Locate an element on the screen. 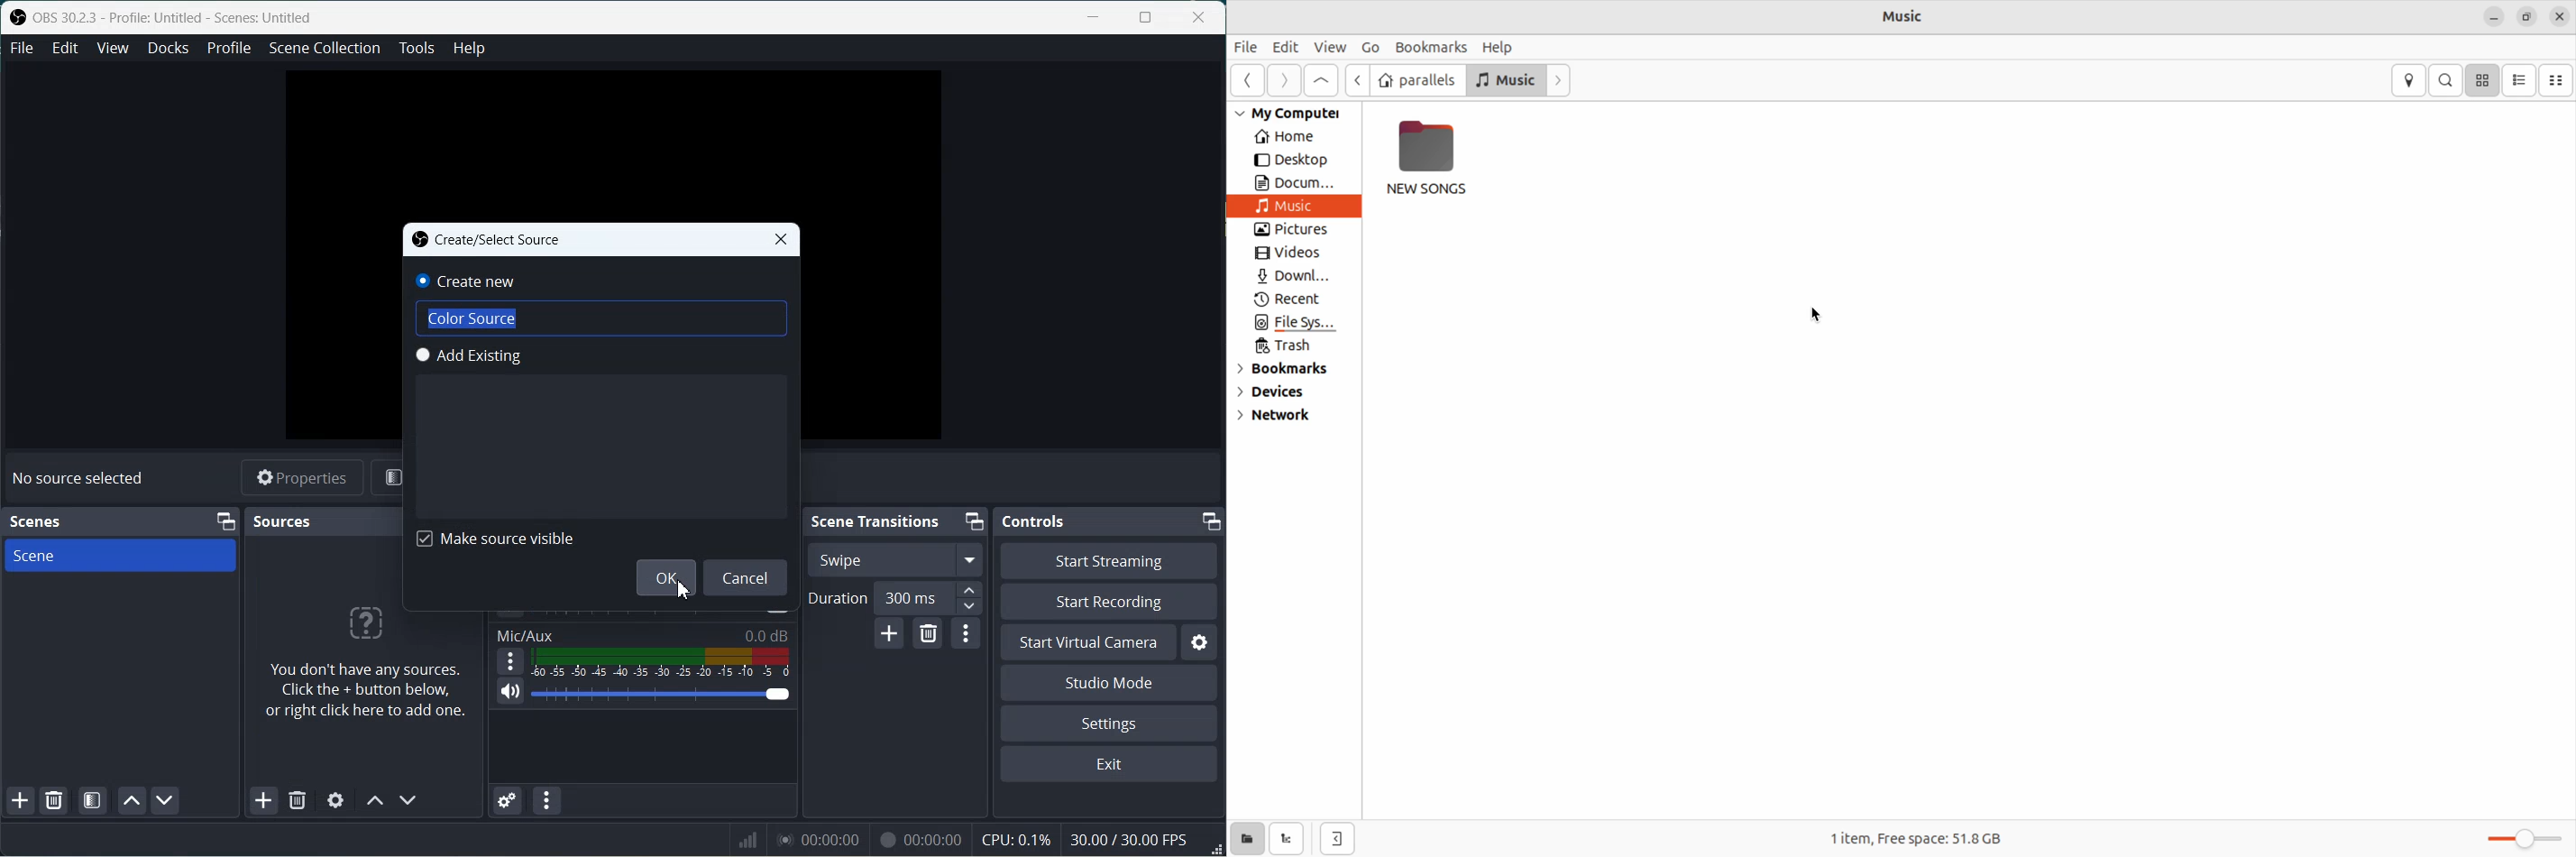  Cursor is located at coordinates (684, 594).